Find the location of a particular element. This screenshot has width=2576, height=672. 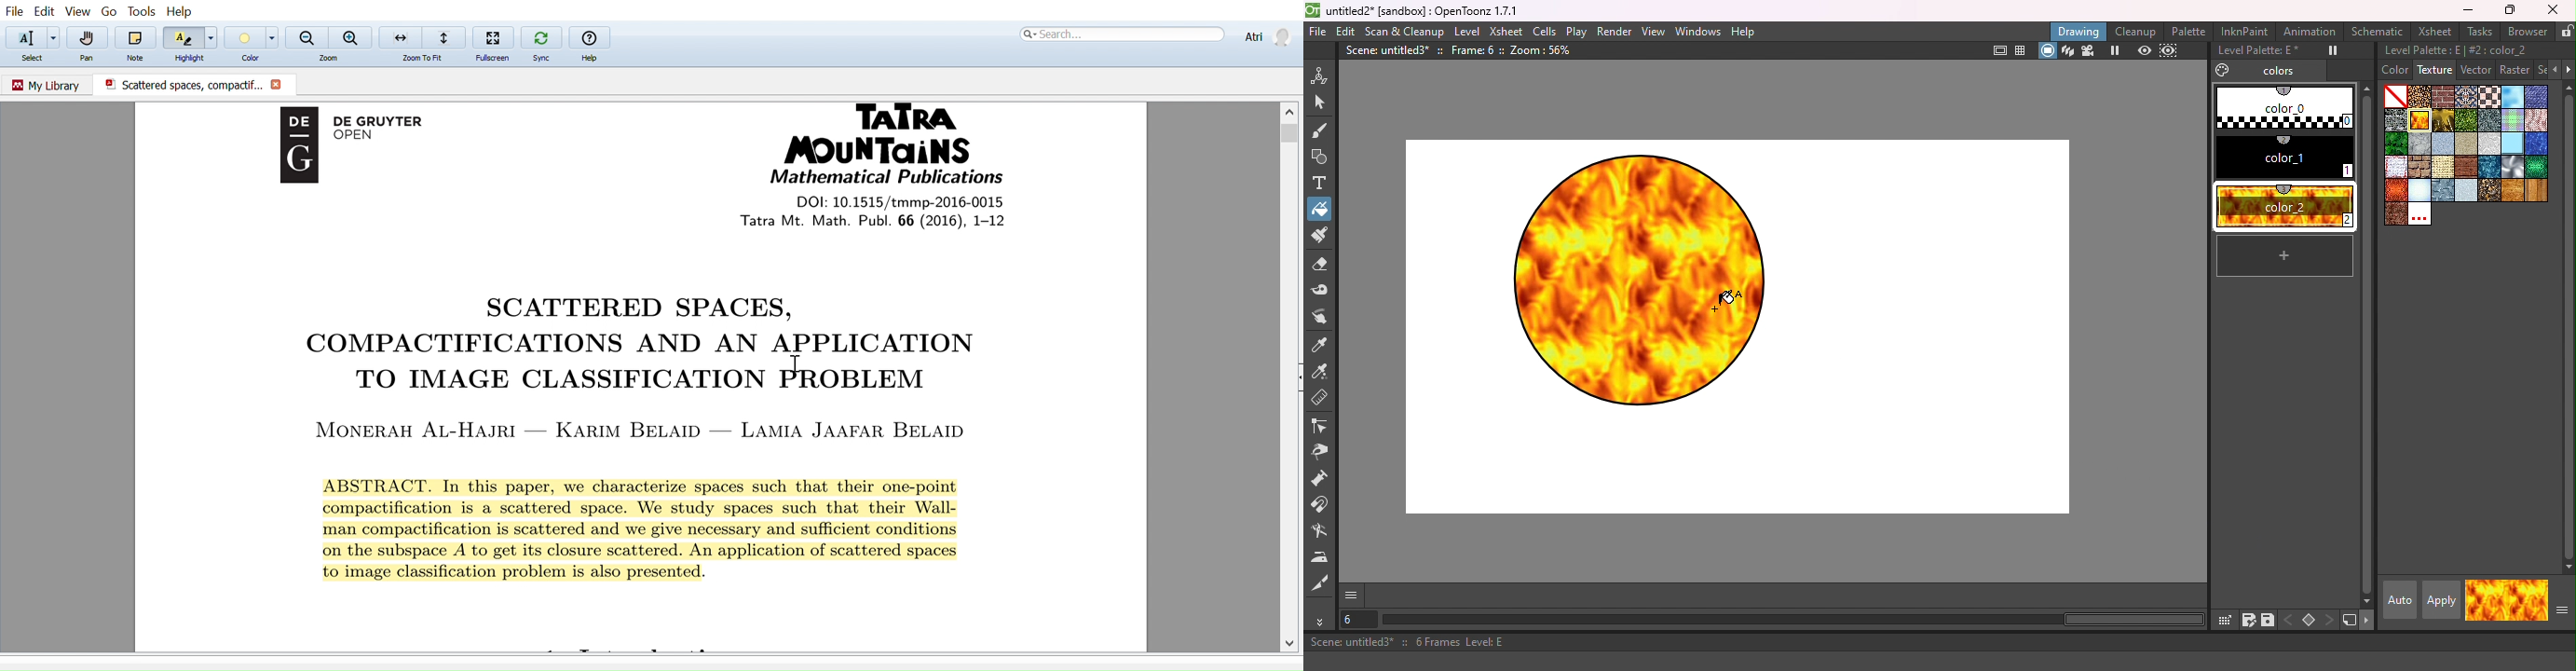

Zoom to fit is located at coordinates (421, 37).